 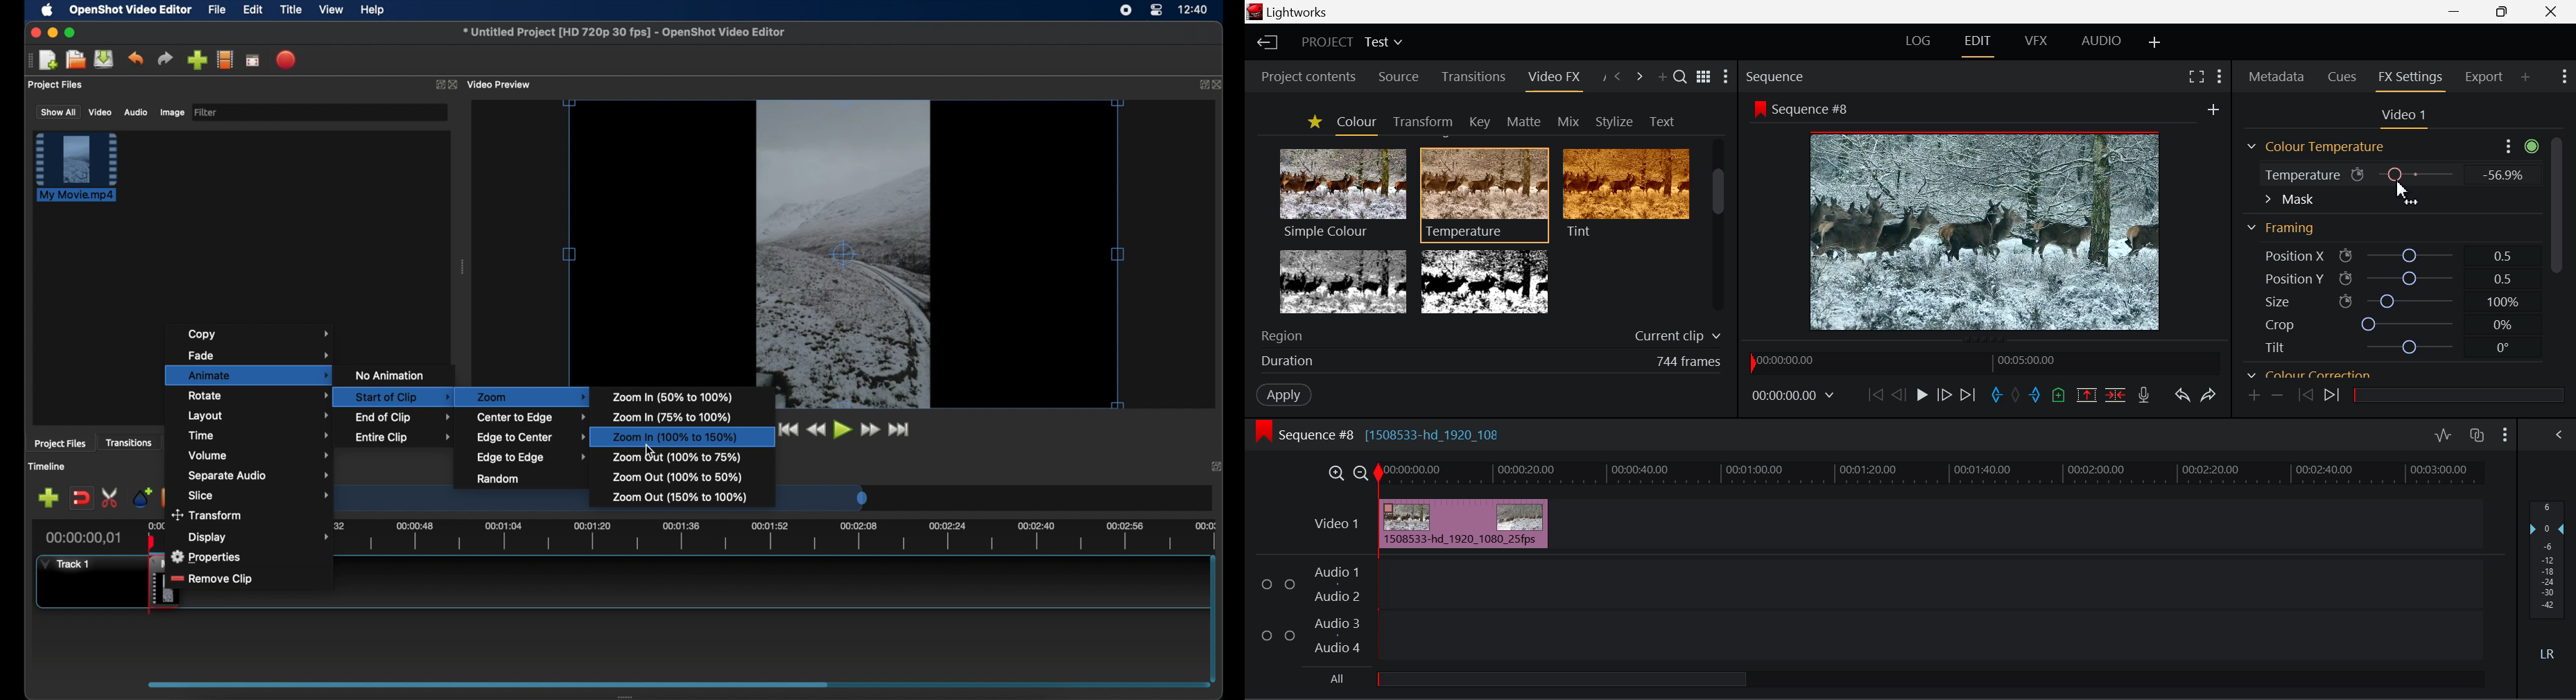 What do you see at coordinates (2343, 76) in the screenshot?
I see `Cues` at bounding box center [2343, 76].